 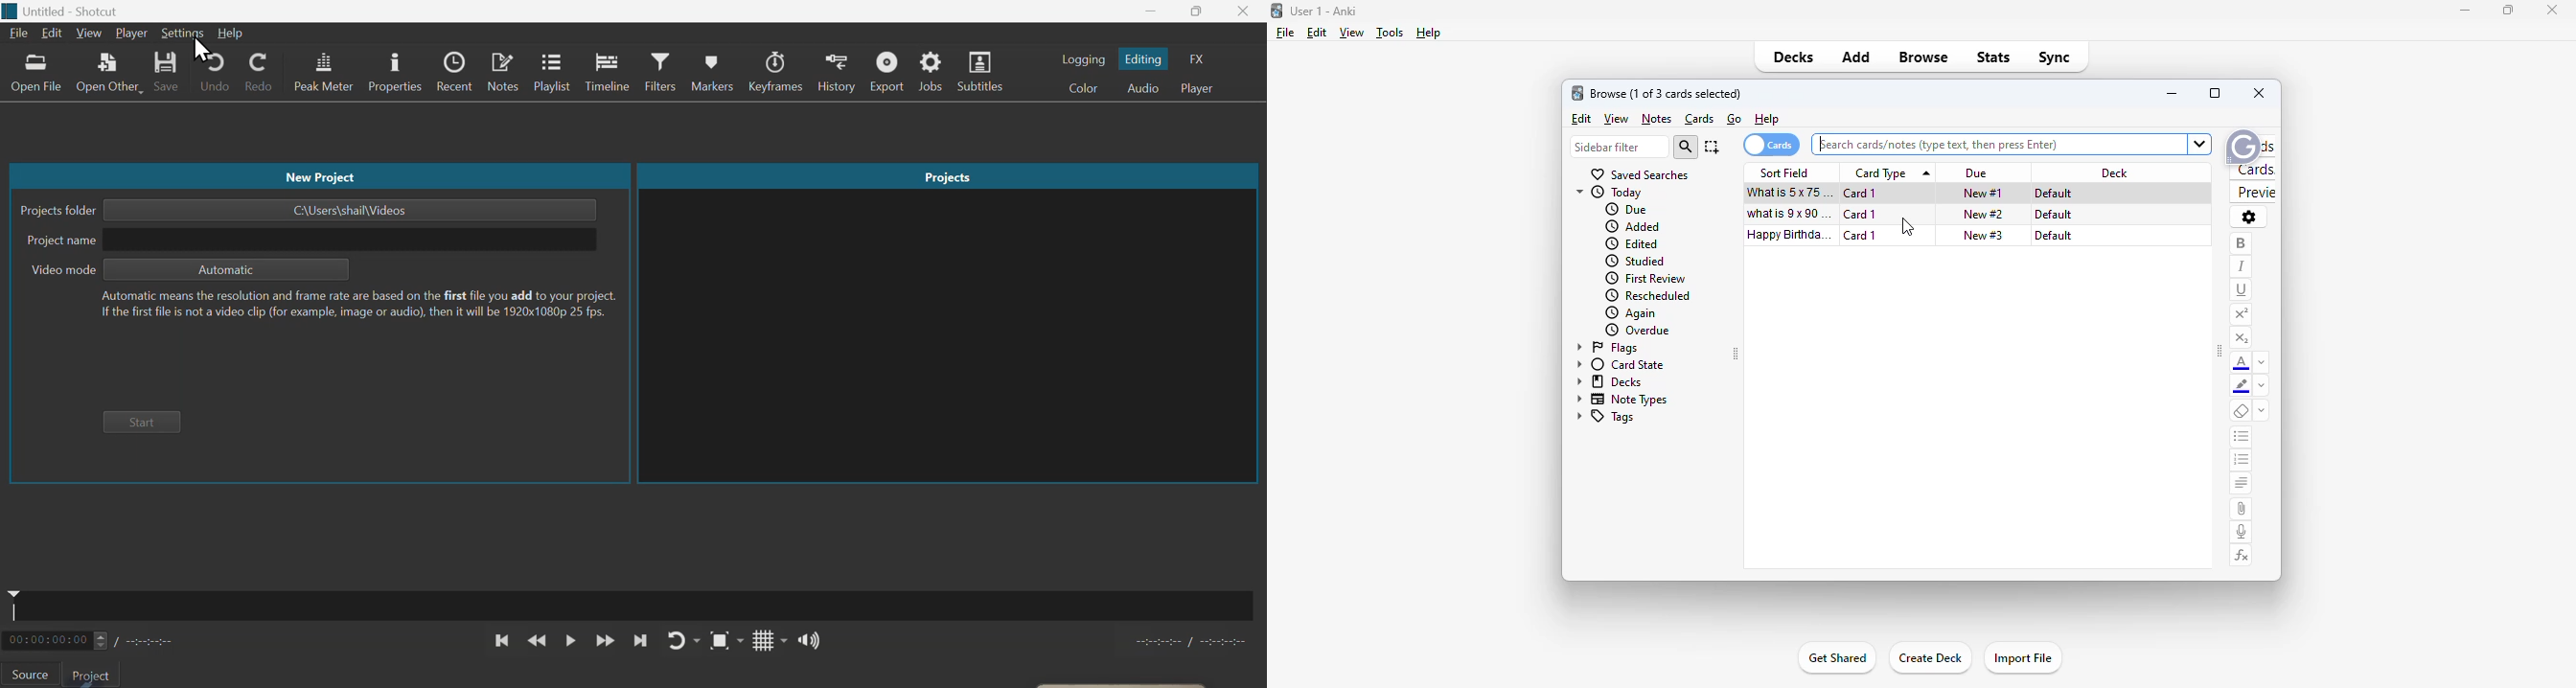 What do you see at coordinates (664, 73) in the screenshot?
I see `philtres` at bounding box center [664, 73].